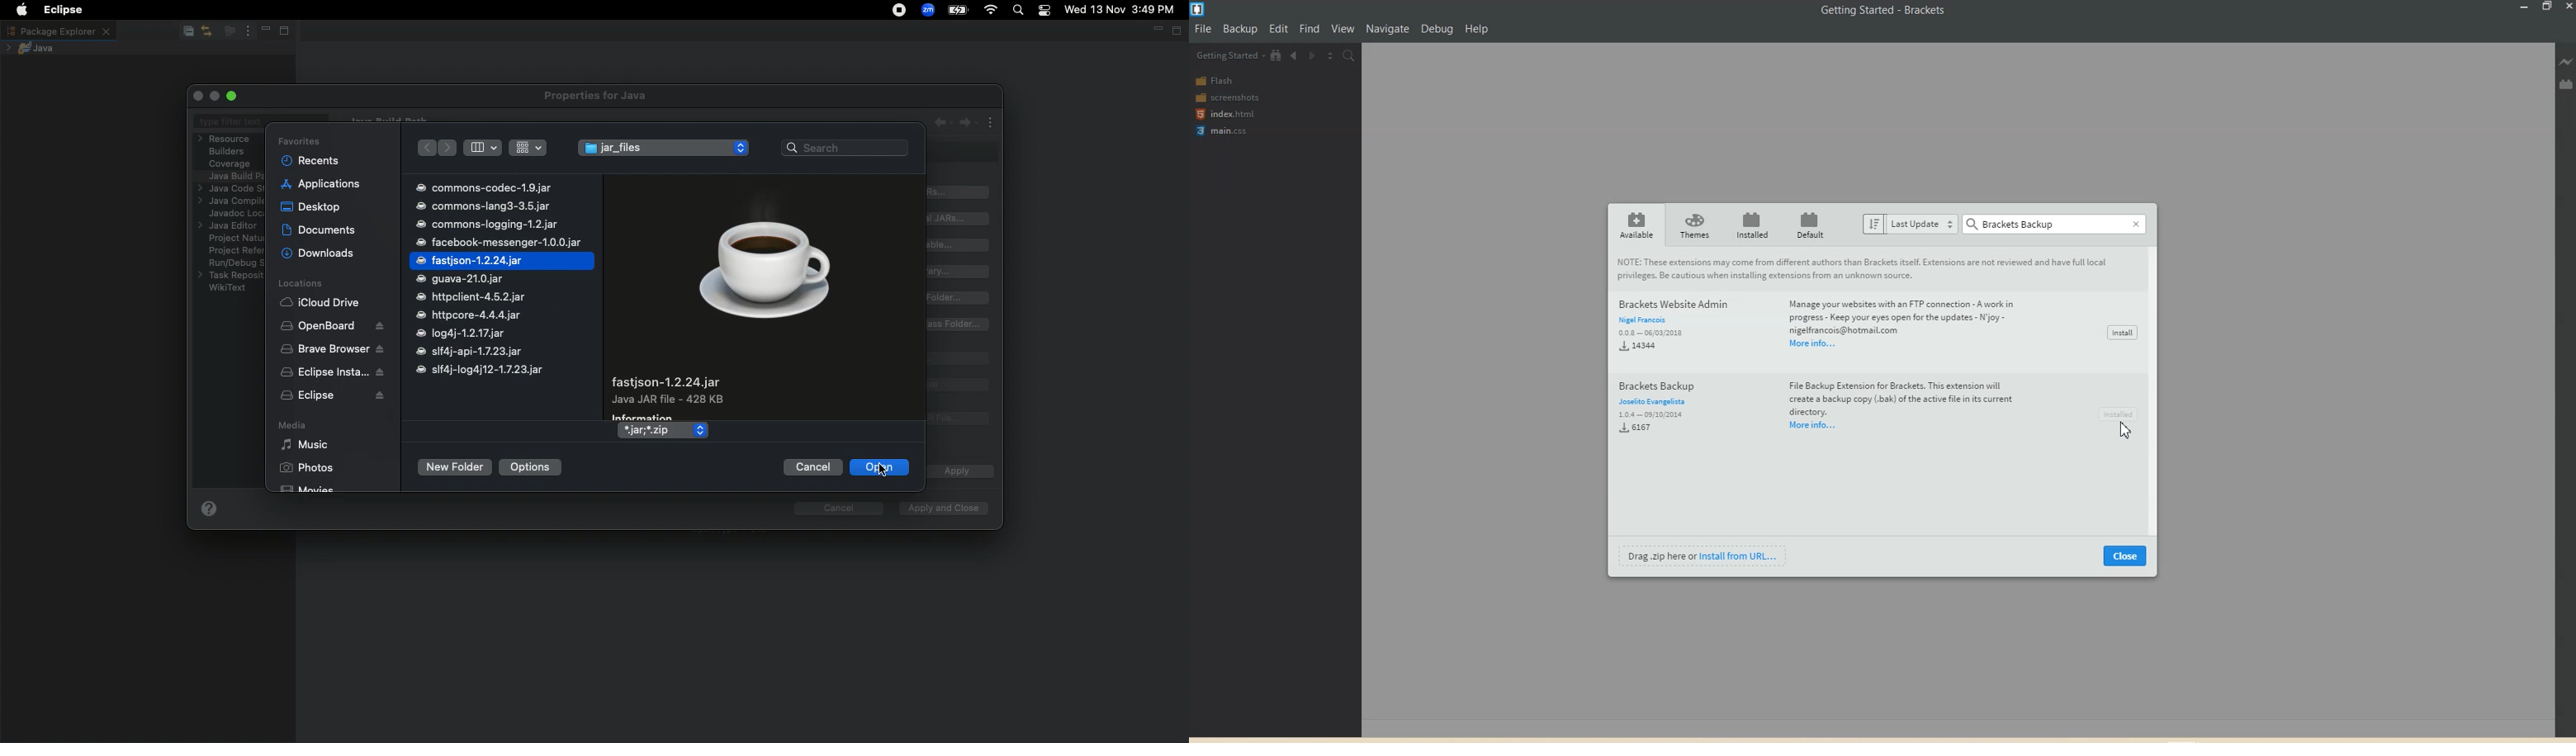  What do you see at coordinates (209, 512) in the screenshot?
I see `Help` at bounding box center [209, 512].